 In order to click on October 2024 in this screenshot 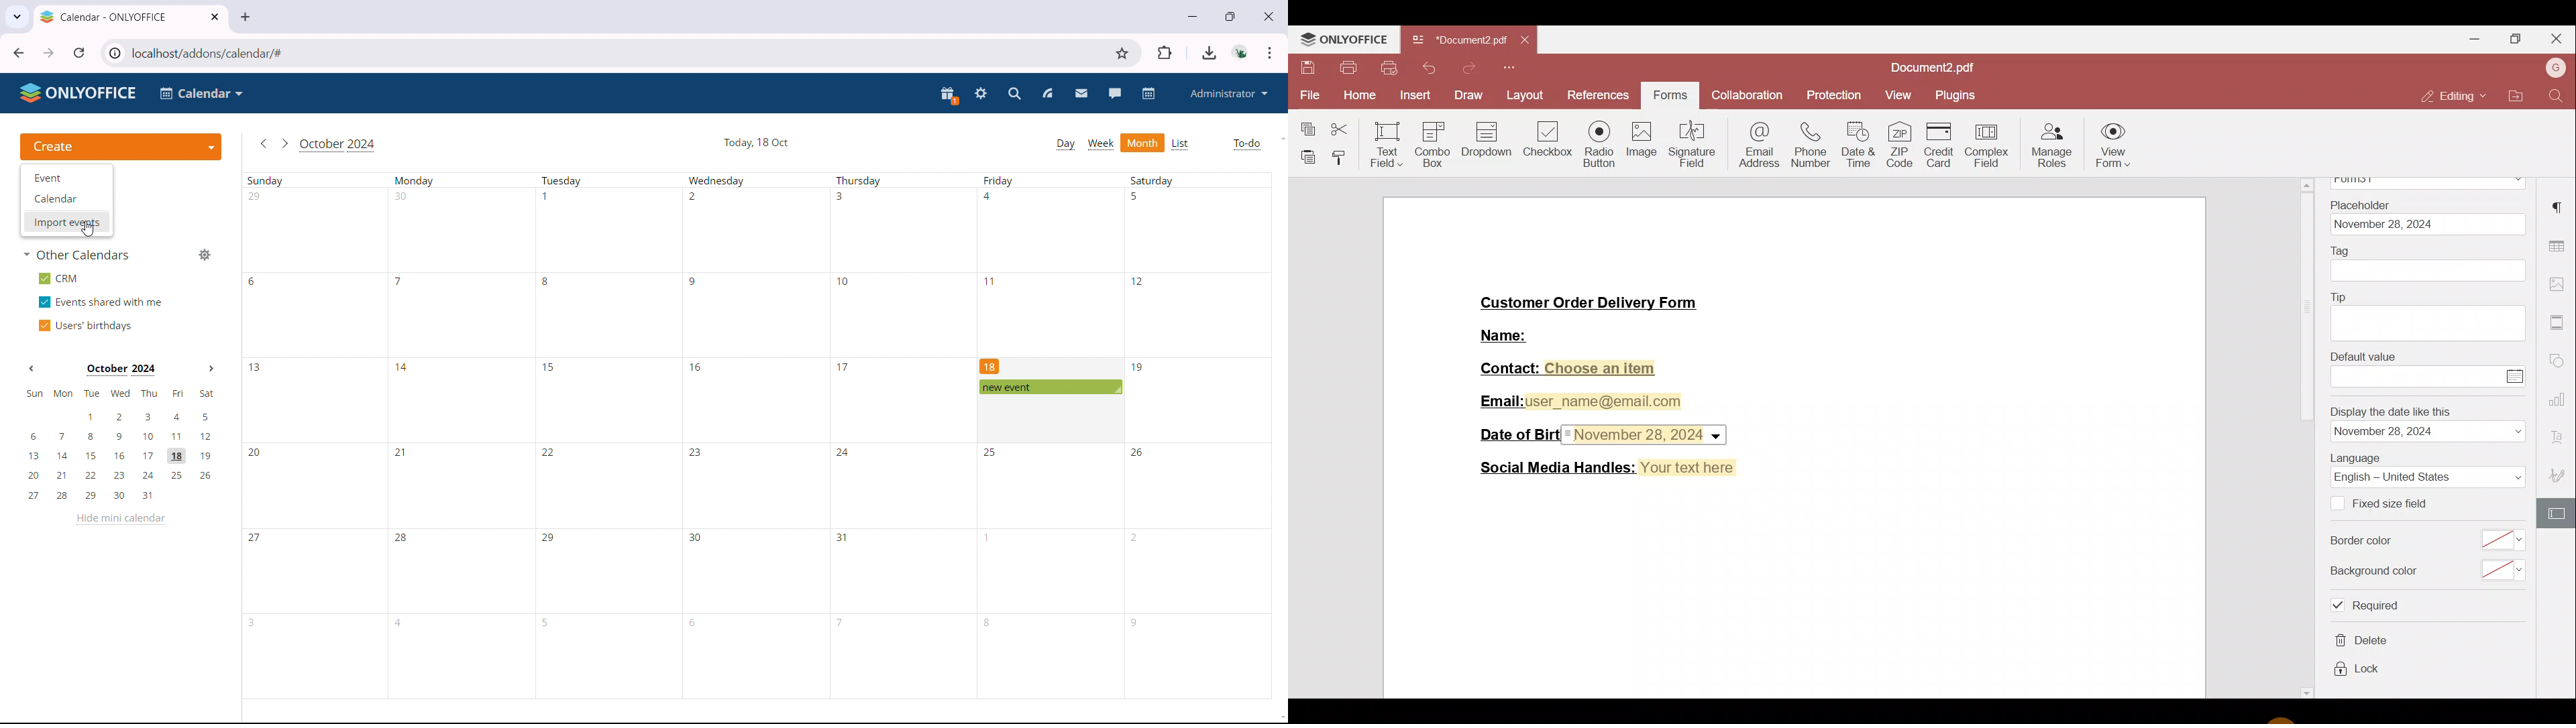, I will do `click(121, 370)`.